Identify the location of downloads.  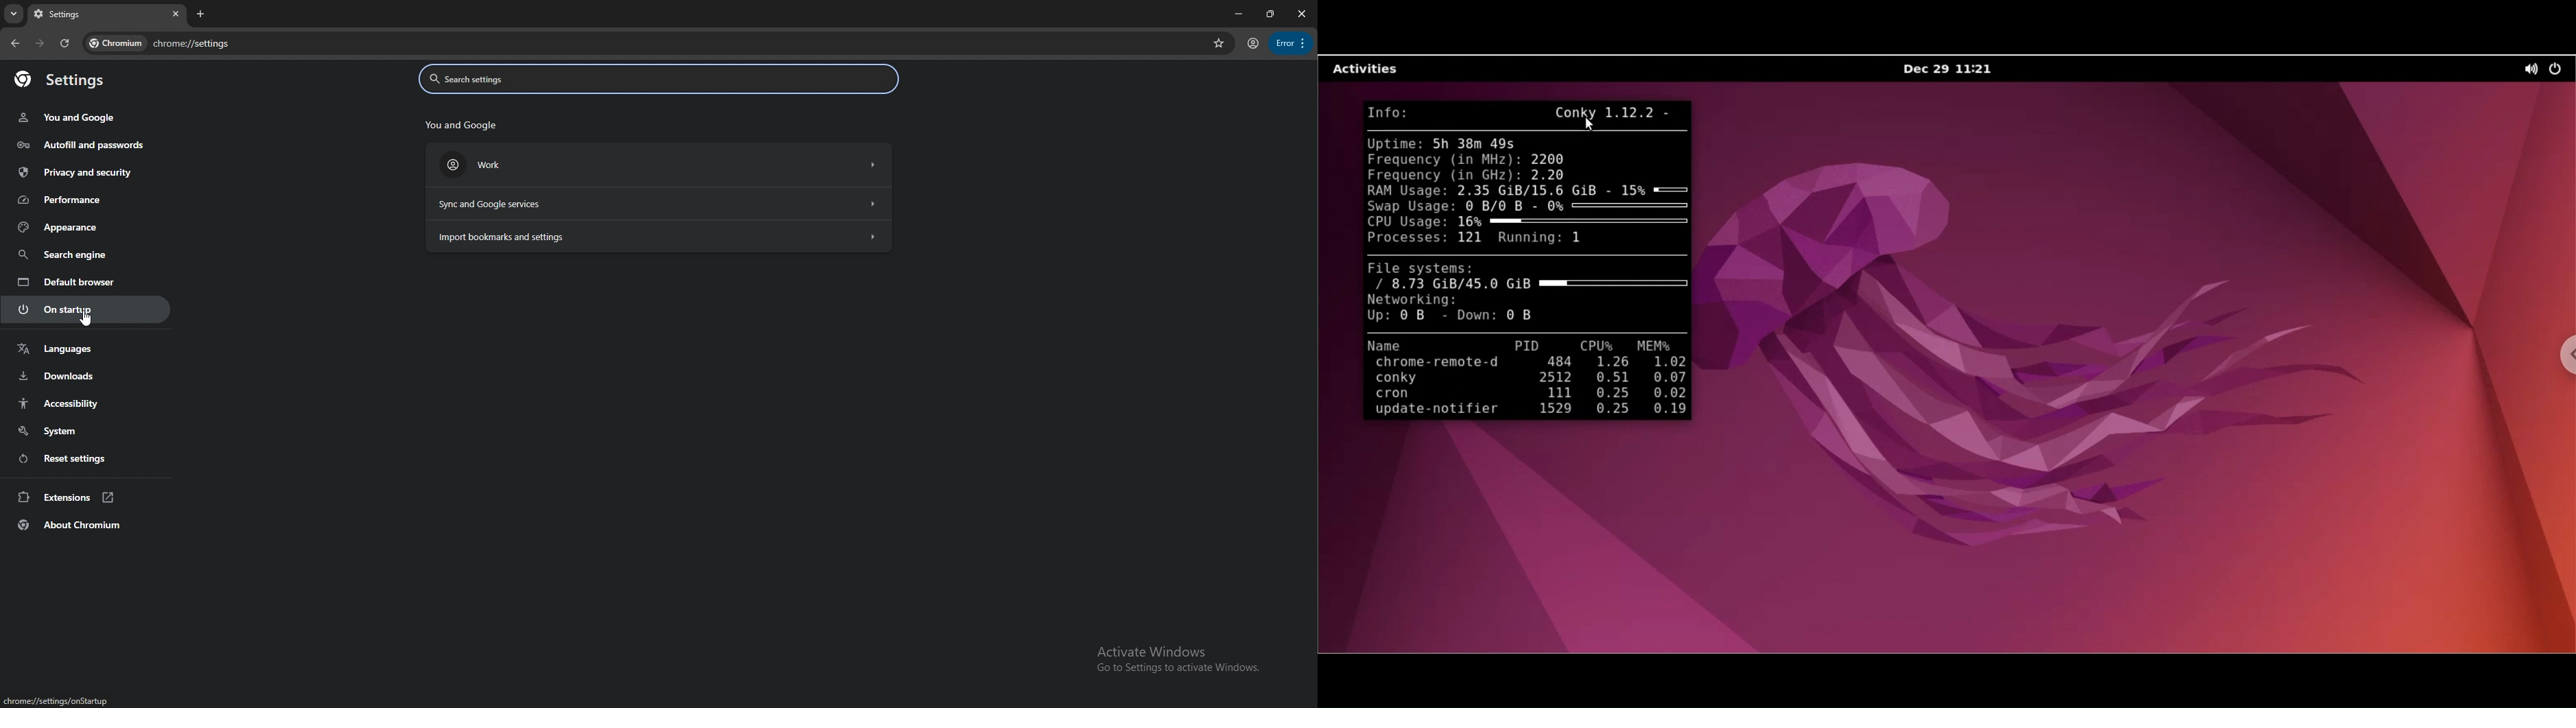
(84, 376).